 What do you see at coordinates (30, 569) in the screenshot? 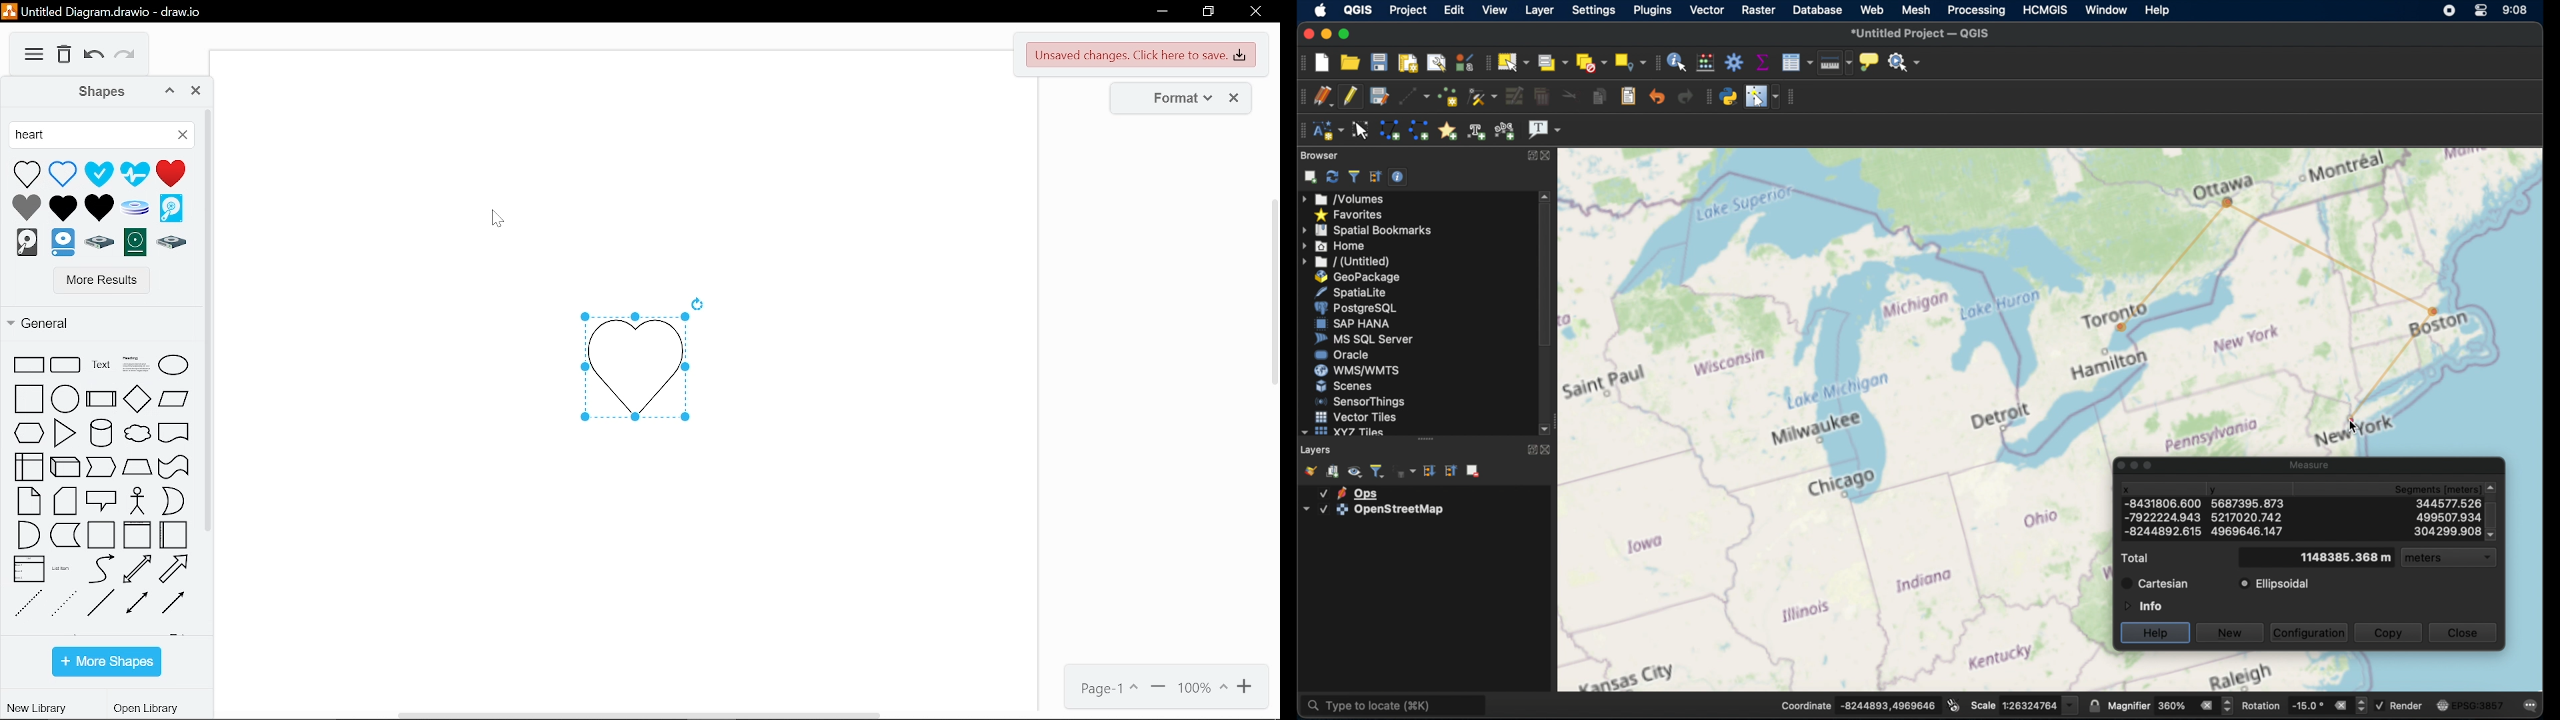
I see `list` at bounding box center [30, 569].